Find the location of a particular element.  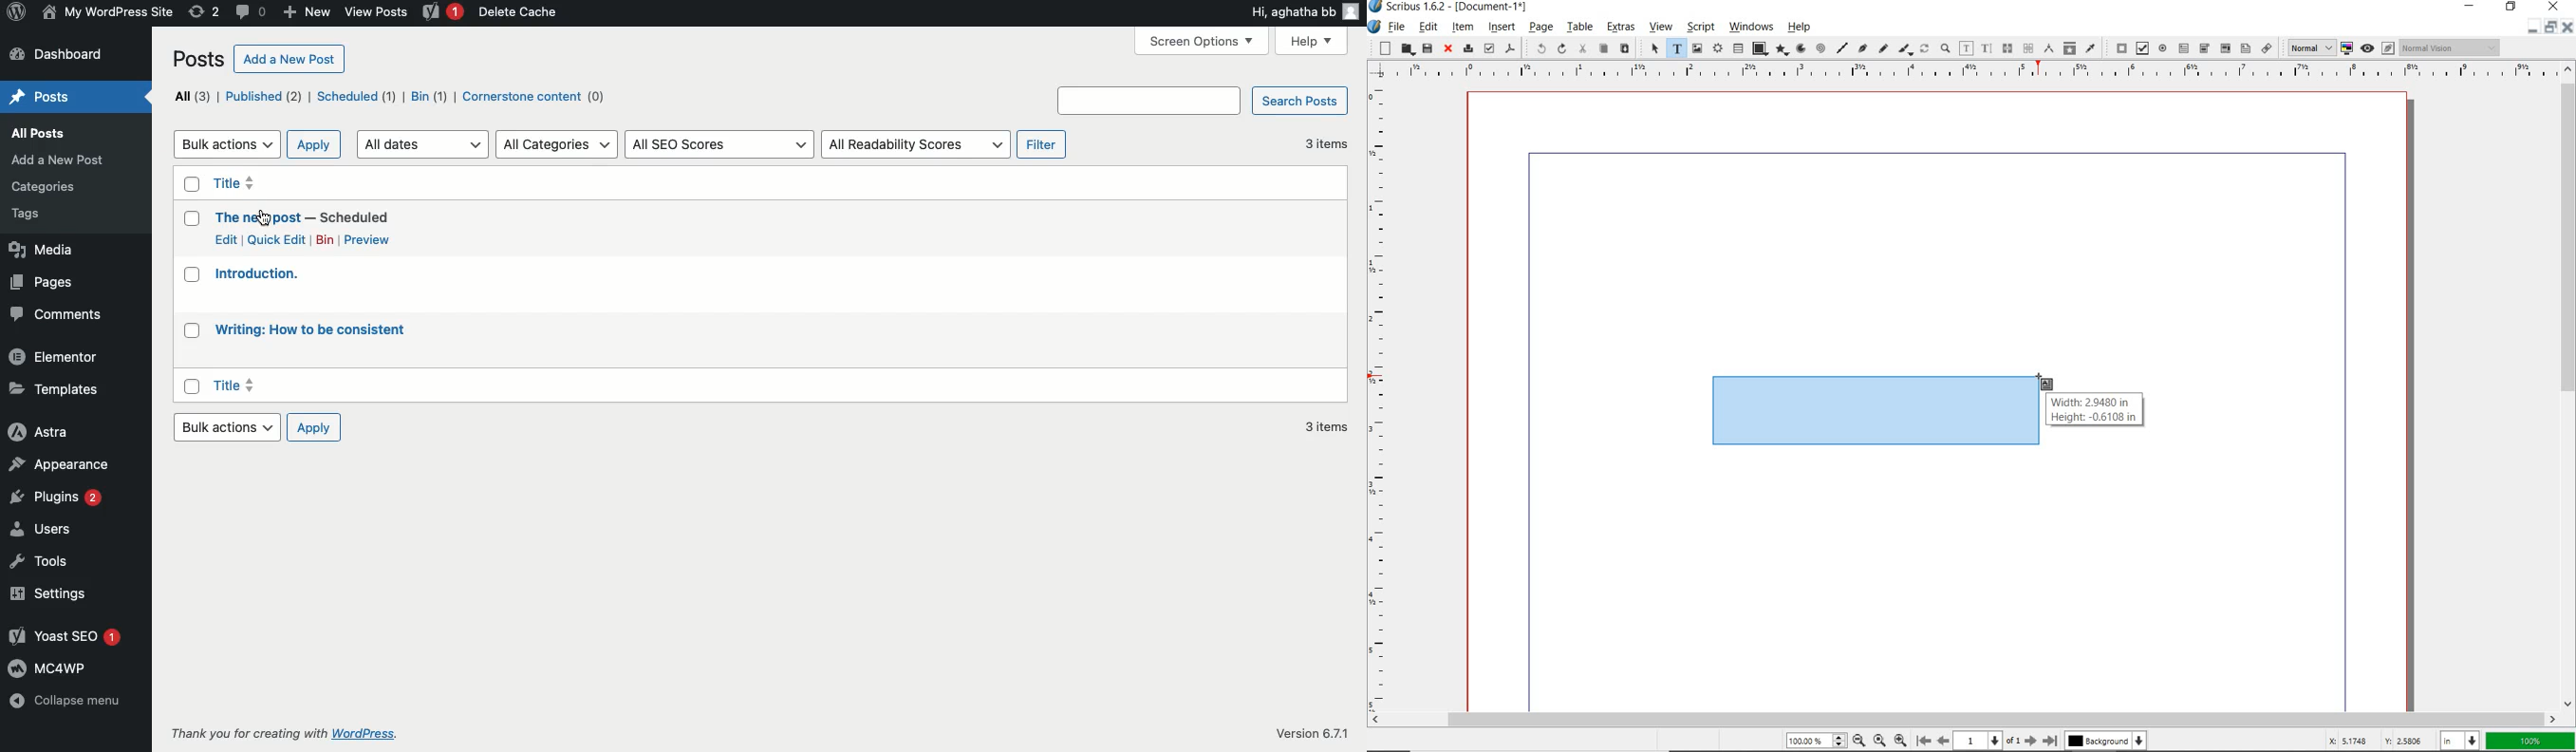

page is located at coordinates (1540, 28).